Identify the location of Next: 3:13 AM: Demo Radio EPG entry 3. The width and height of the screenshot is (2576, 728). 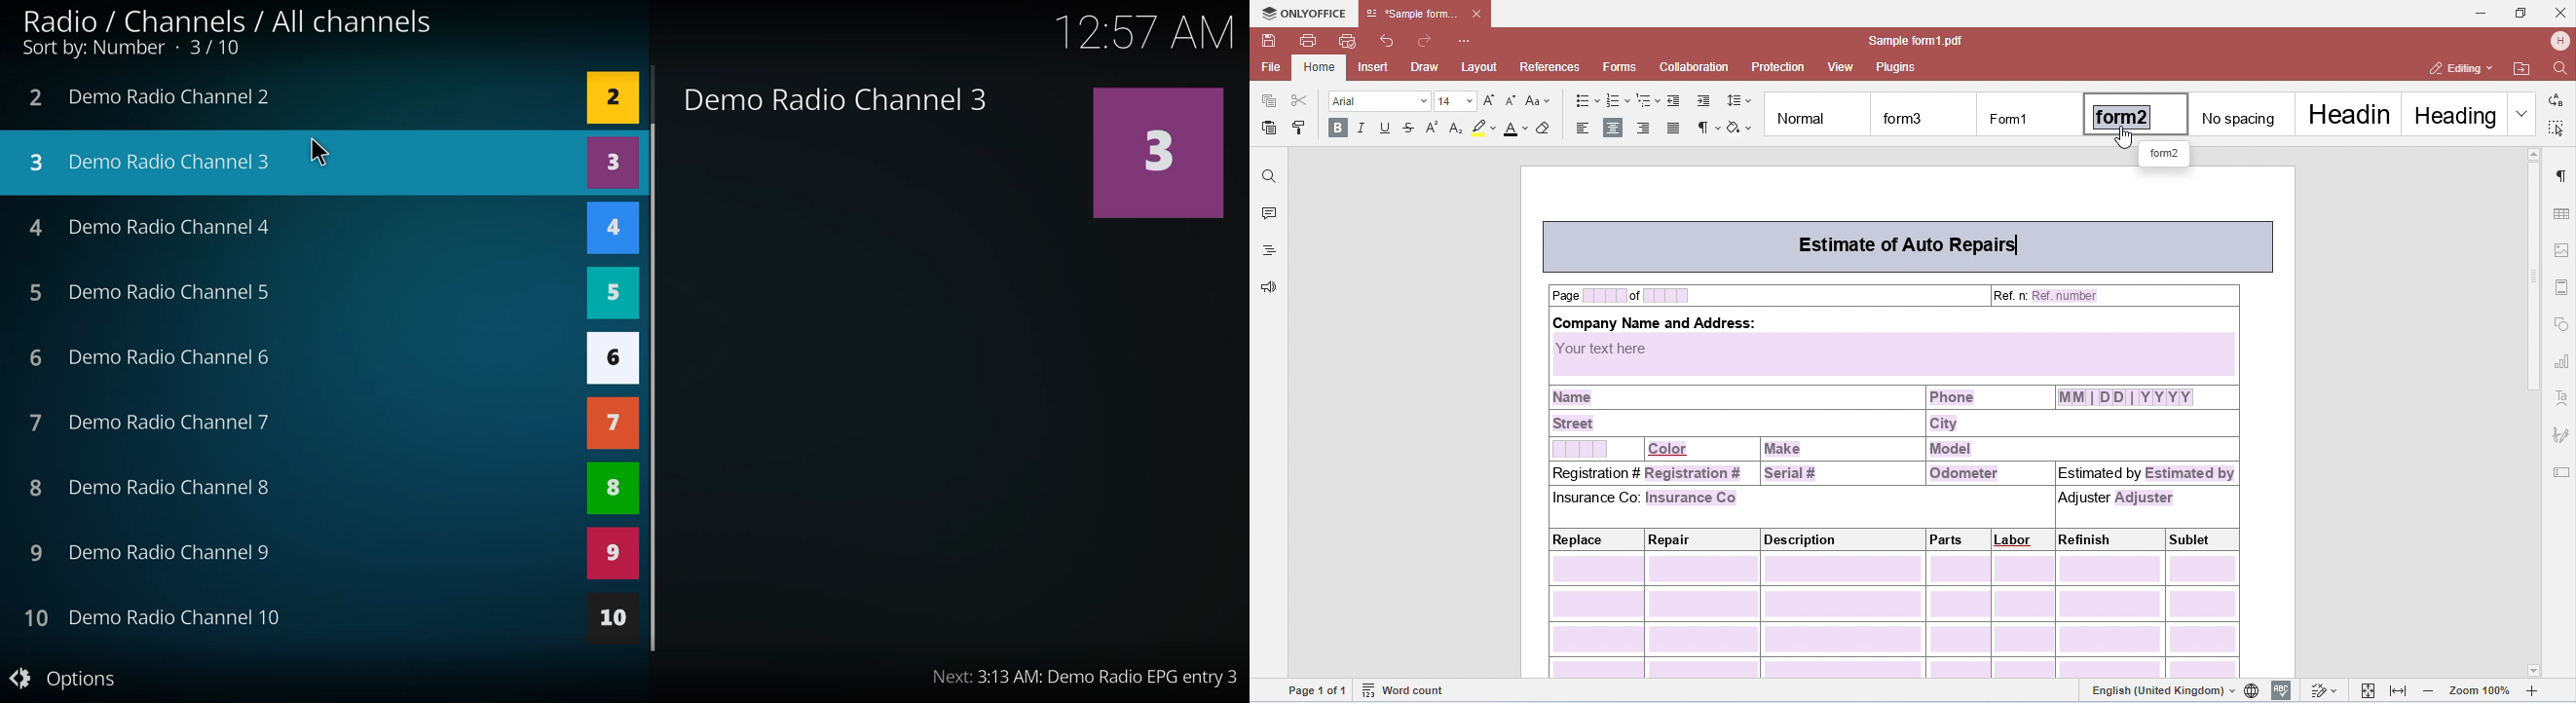
(1050, 676).